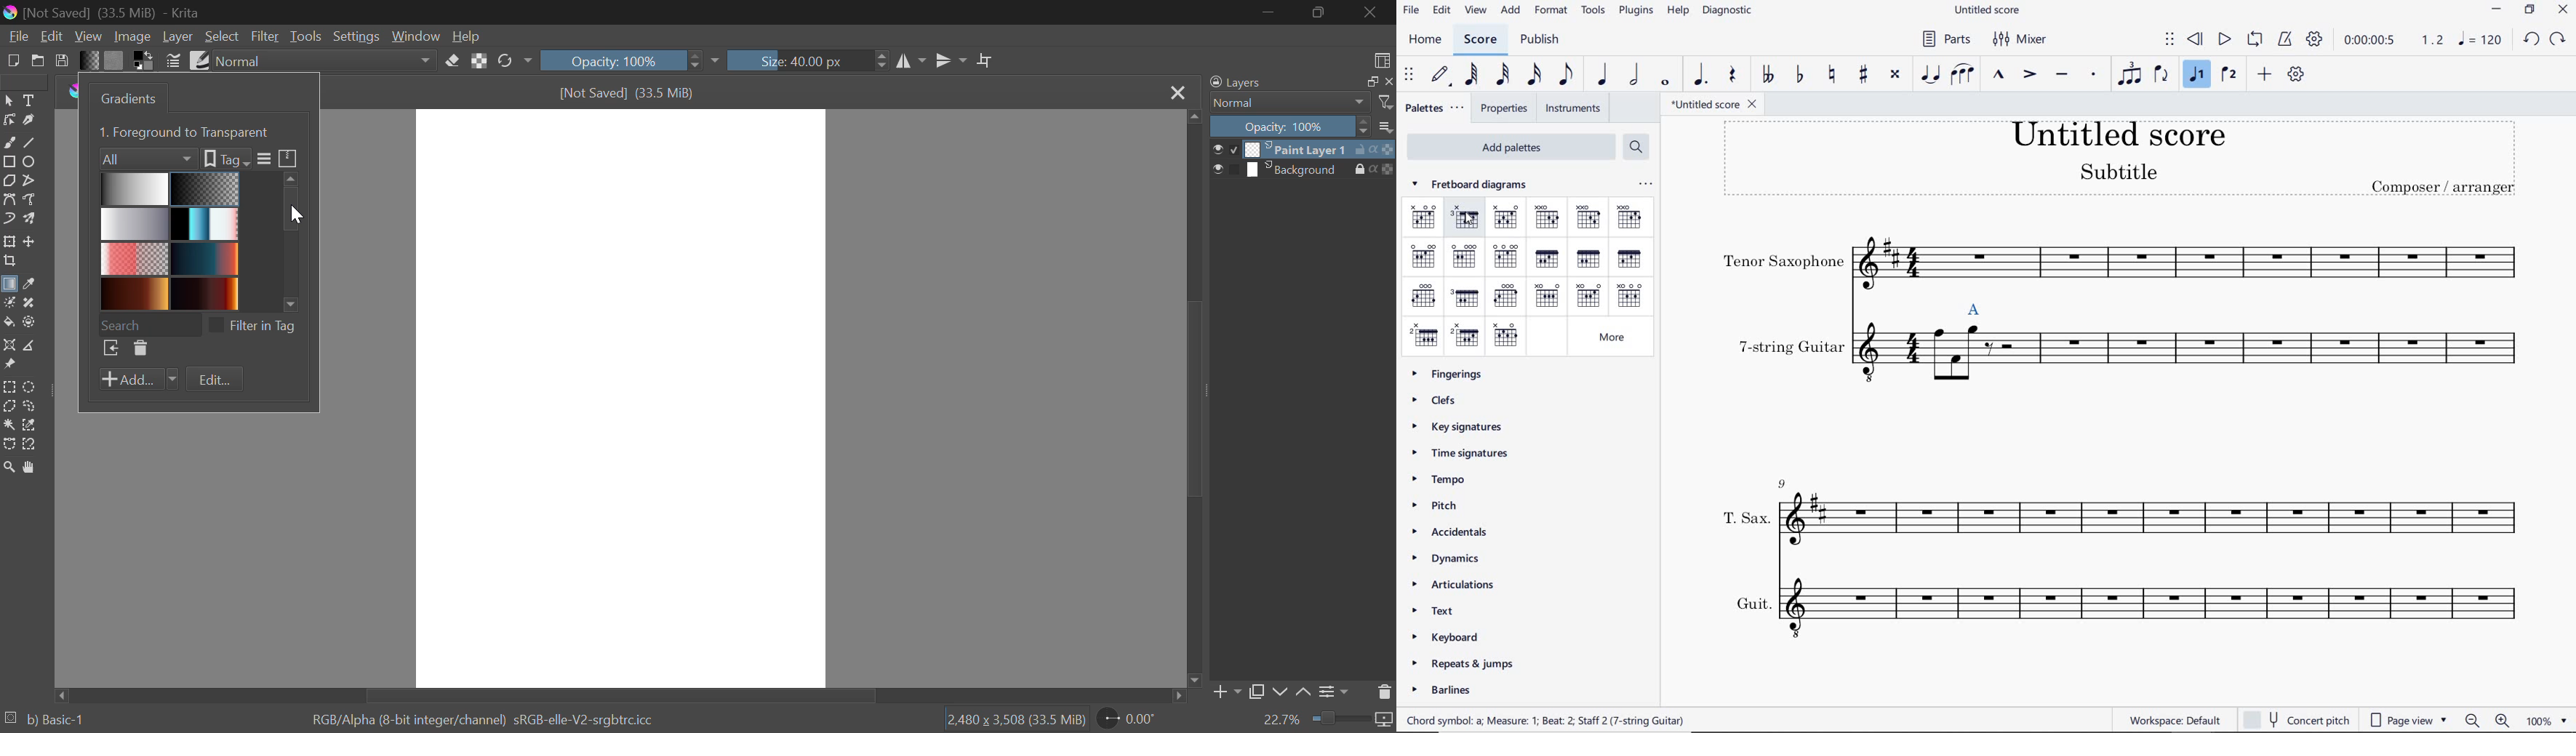 This screenshot has width=2576, height=756. Describe the element at coordinates (9, 180) in the screenshot. I see `Polygon` at that location.